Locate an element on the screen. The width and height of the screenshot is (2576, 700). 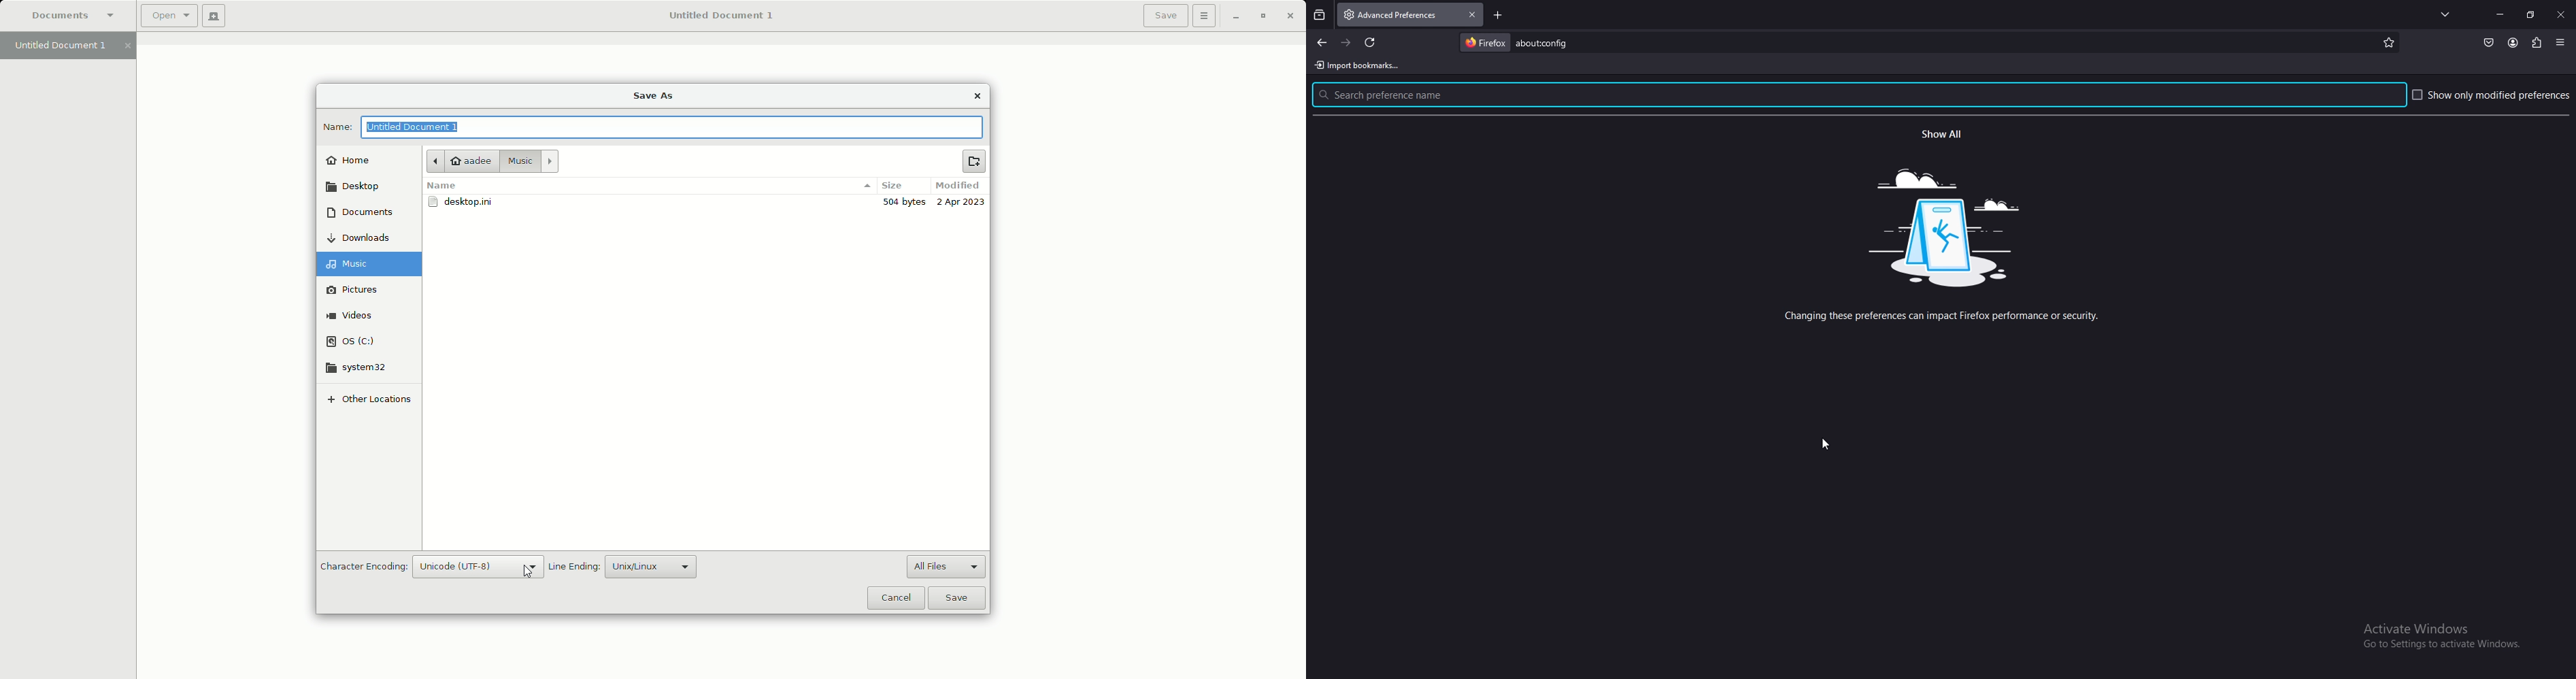
show all is located at coordinates (1943, 134).